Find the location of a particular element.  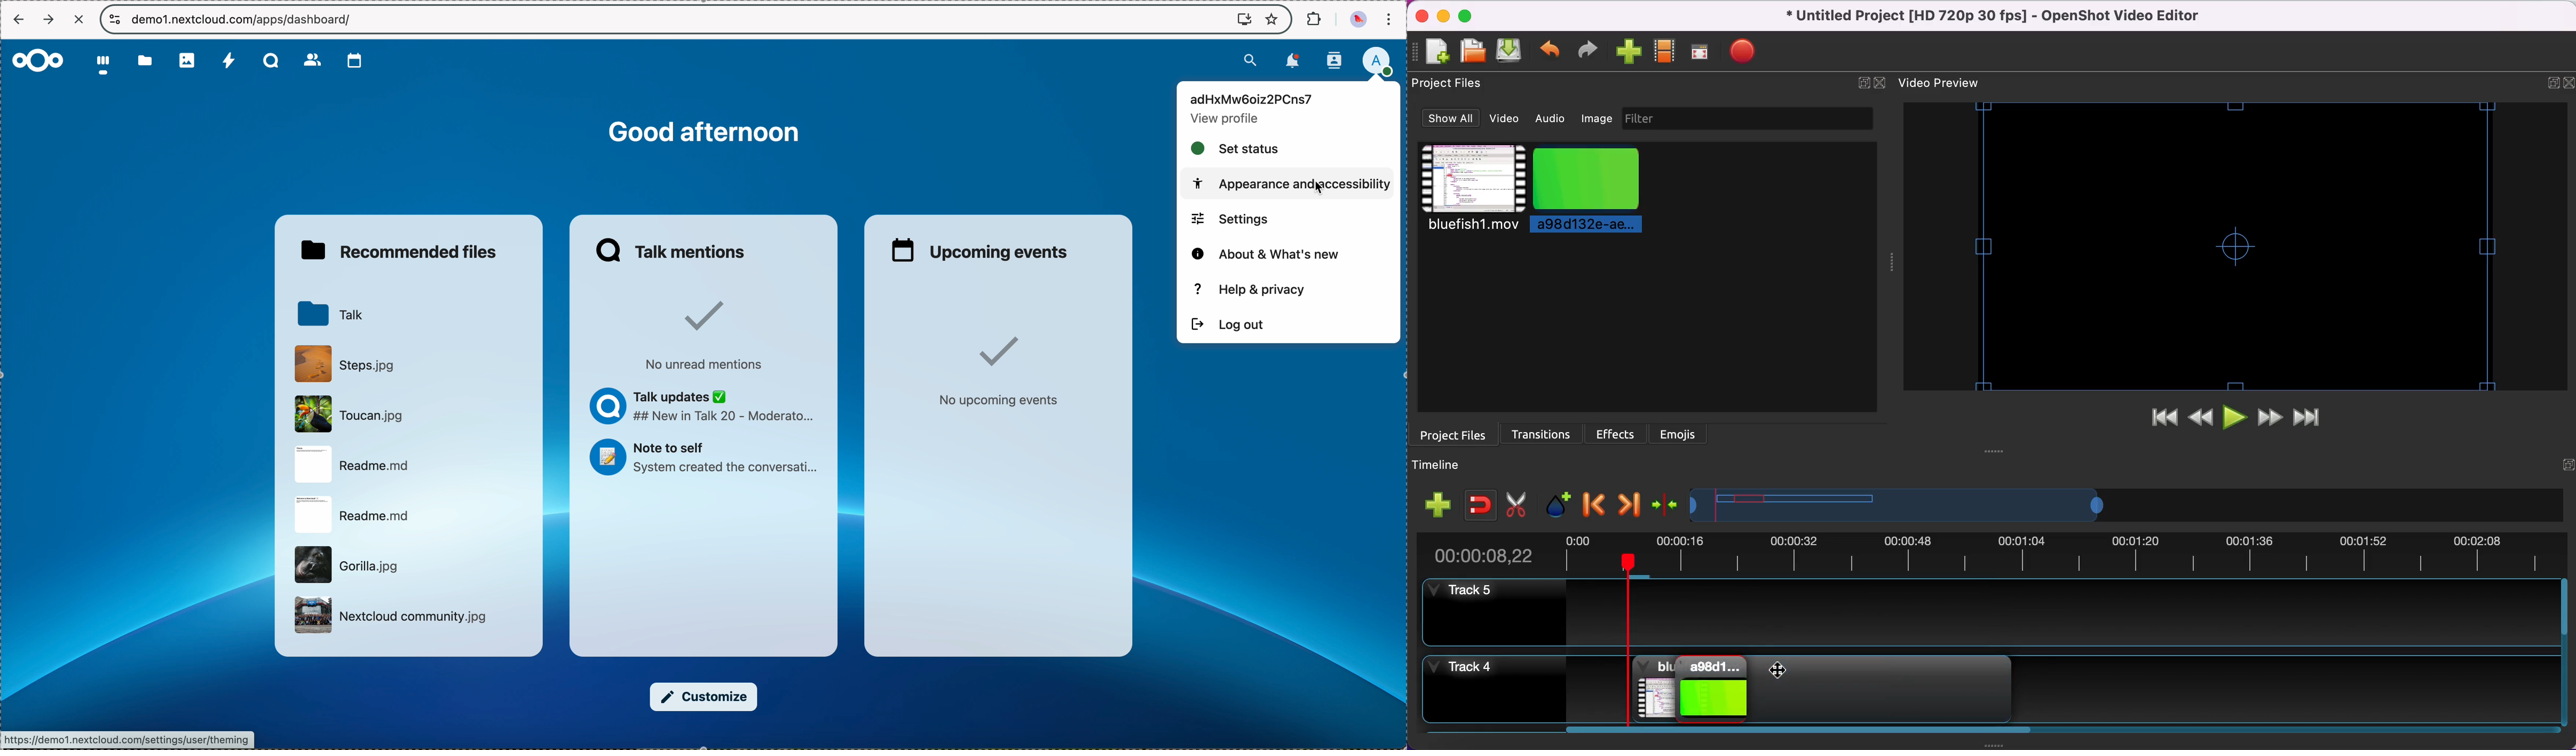

file is located at coordinates (358, 465).